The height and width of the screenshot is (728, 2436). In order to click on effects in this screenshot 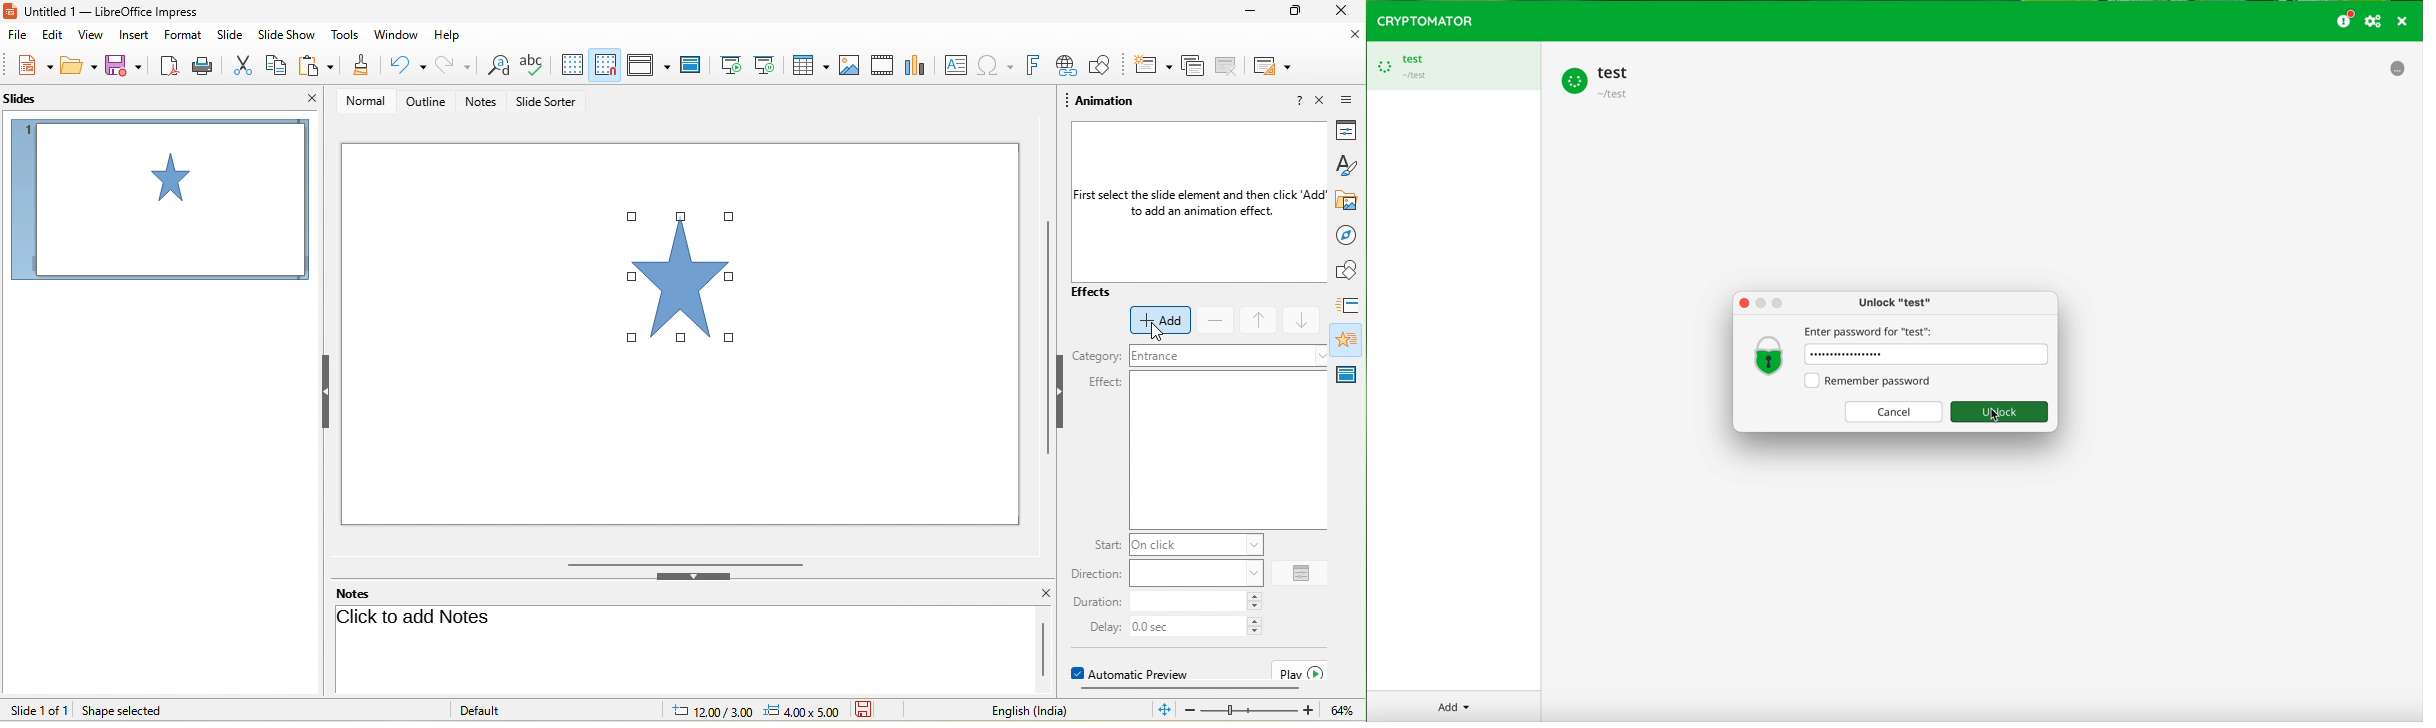, I will do `click(1109, 293)`.